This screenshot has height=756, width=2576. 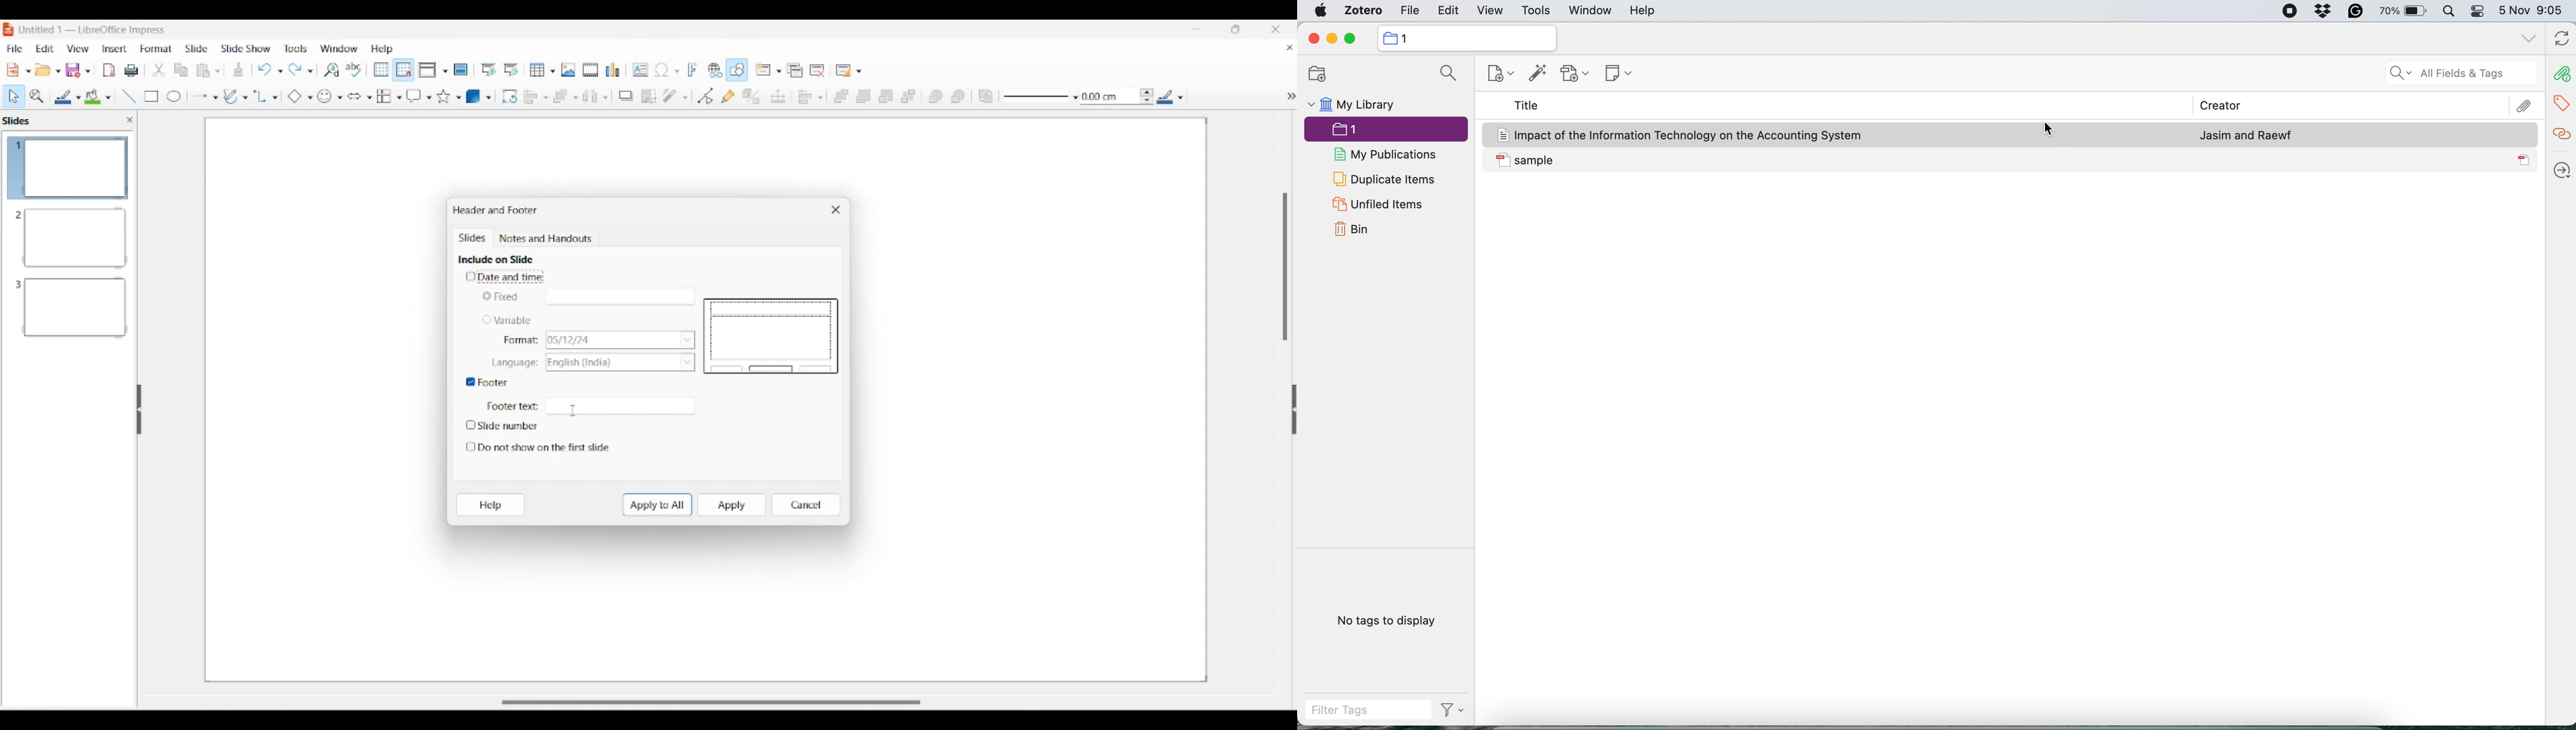 What do you see at coordinates (14, 97) in the screenshot?
I see `Select option highlighted` at bounding box center [14, 97].